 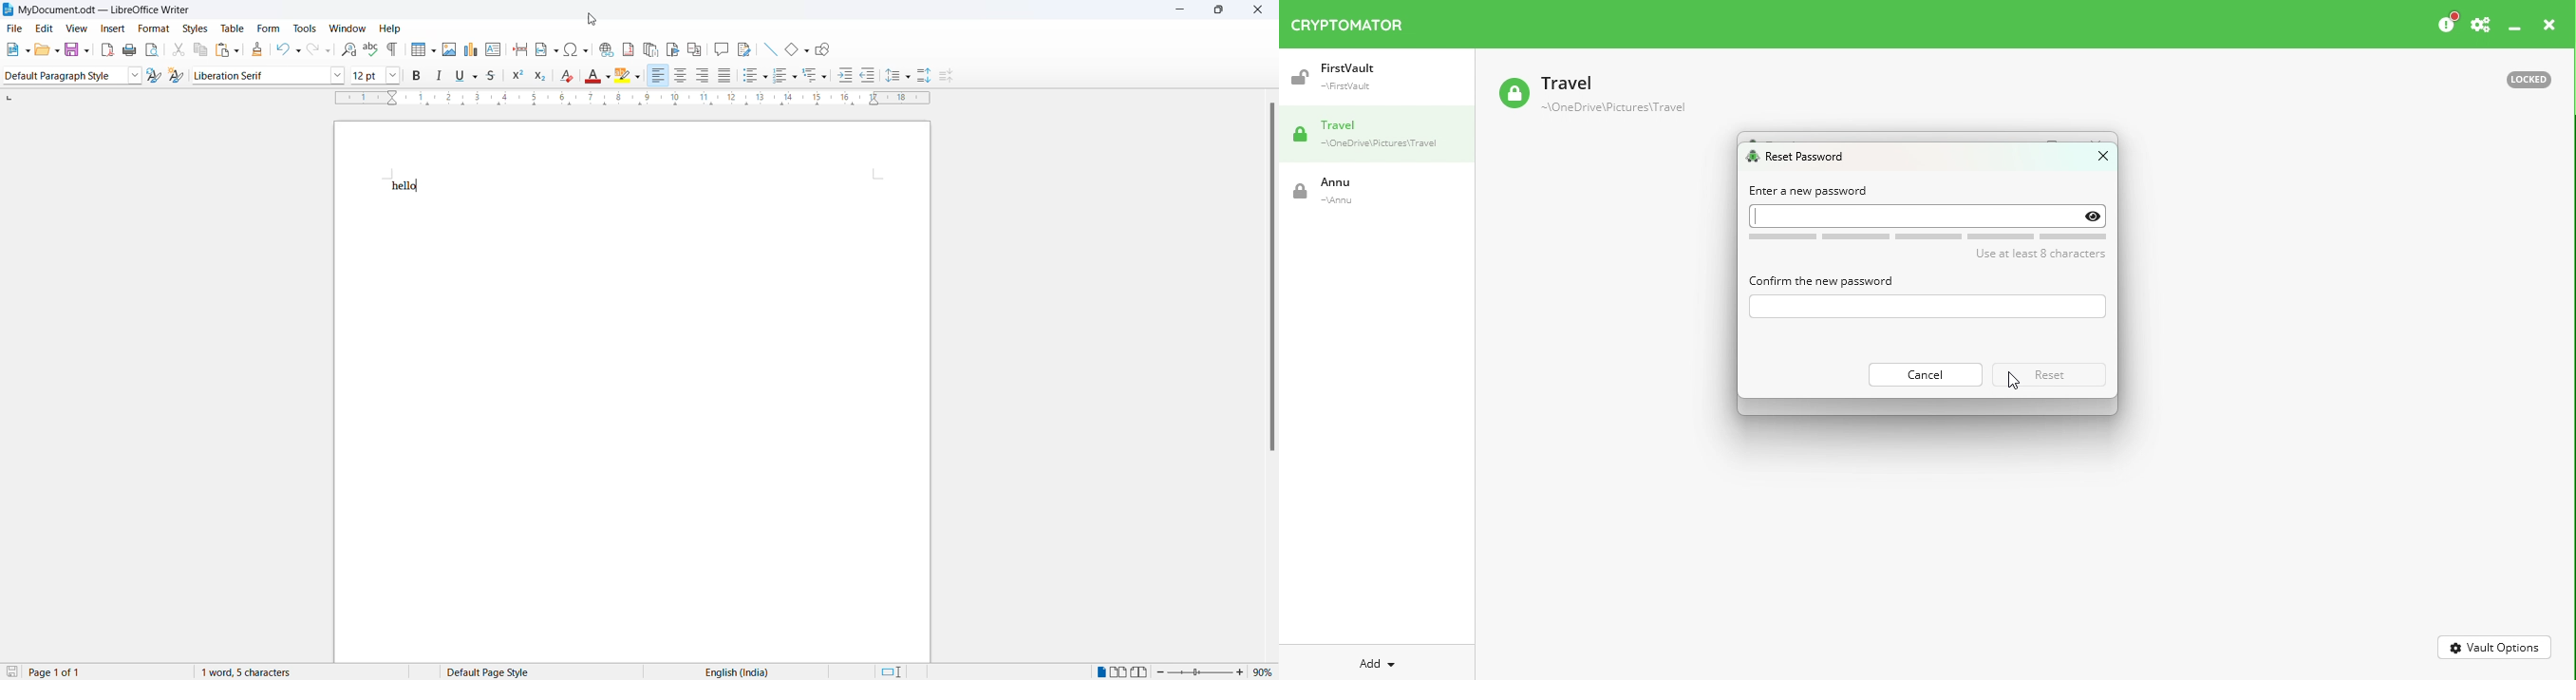 What do you see at coordinates (305, 28) in the screenshot?
I see `Tools` at bounding box center [305, 28].